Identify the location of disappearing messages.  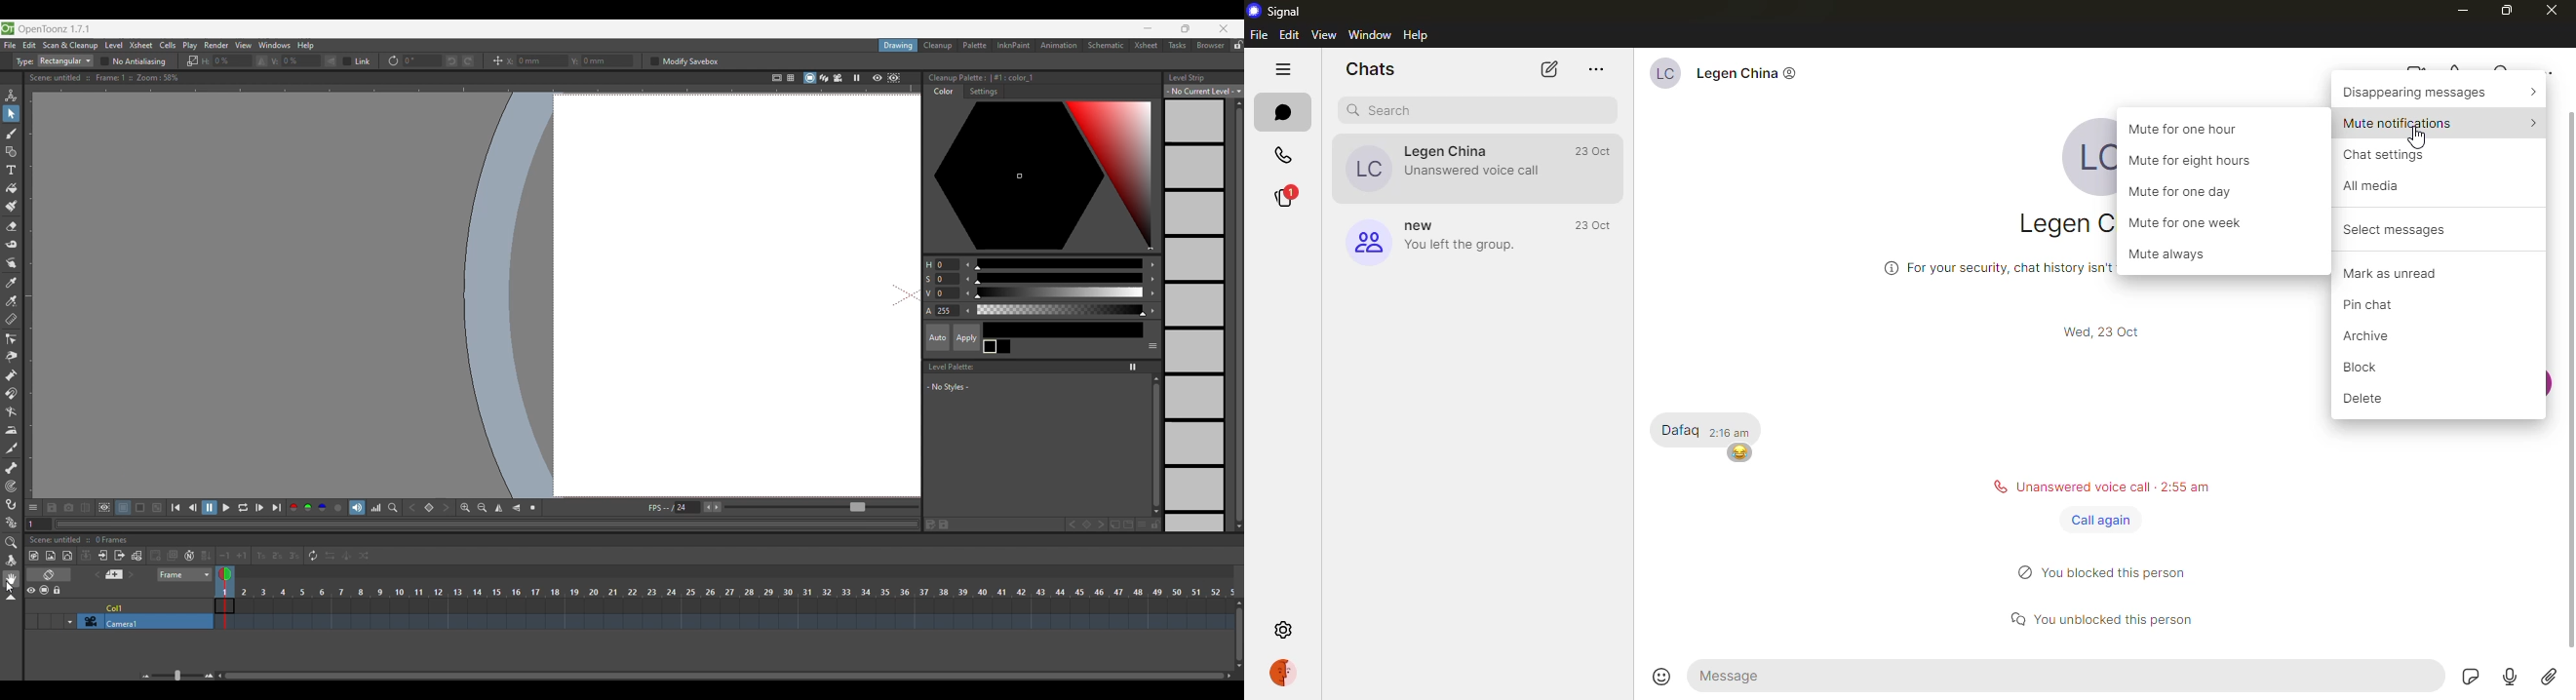
(2440, 90).